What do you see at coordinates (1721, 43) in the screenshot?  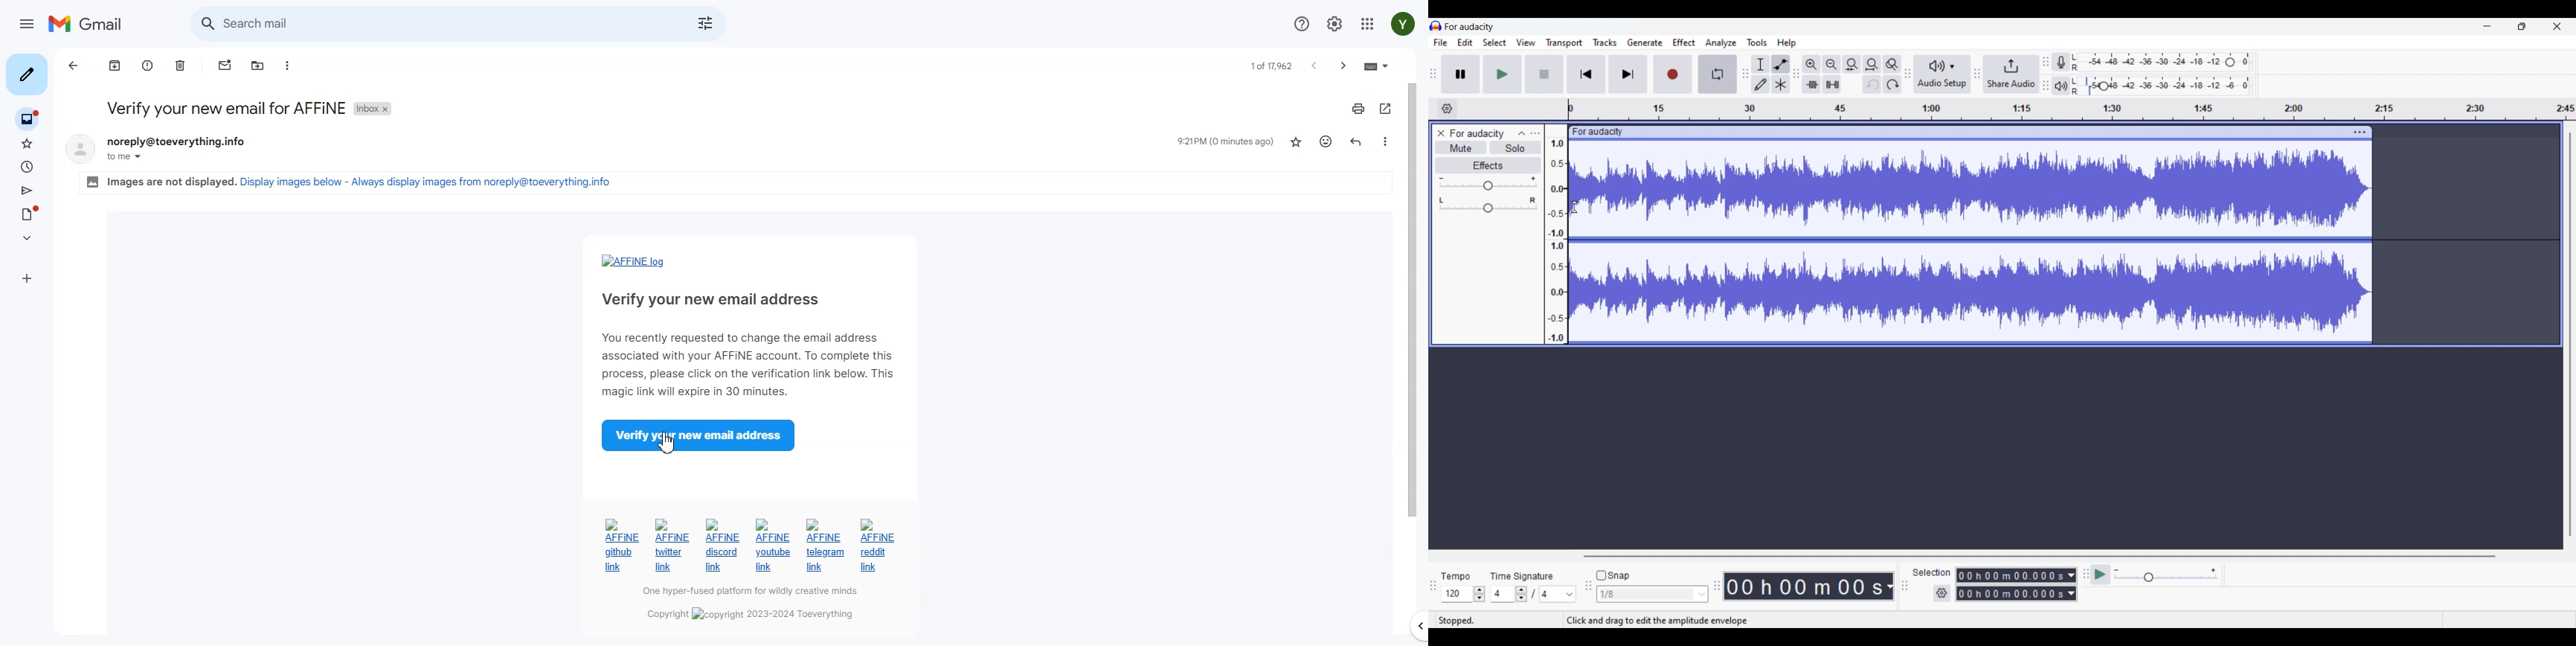 I see `Analyze` at bounding box center [1721, 43].